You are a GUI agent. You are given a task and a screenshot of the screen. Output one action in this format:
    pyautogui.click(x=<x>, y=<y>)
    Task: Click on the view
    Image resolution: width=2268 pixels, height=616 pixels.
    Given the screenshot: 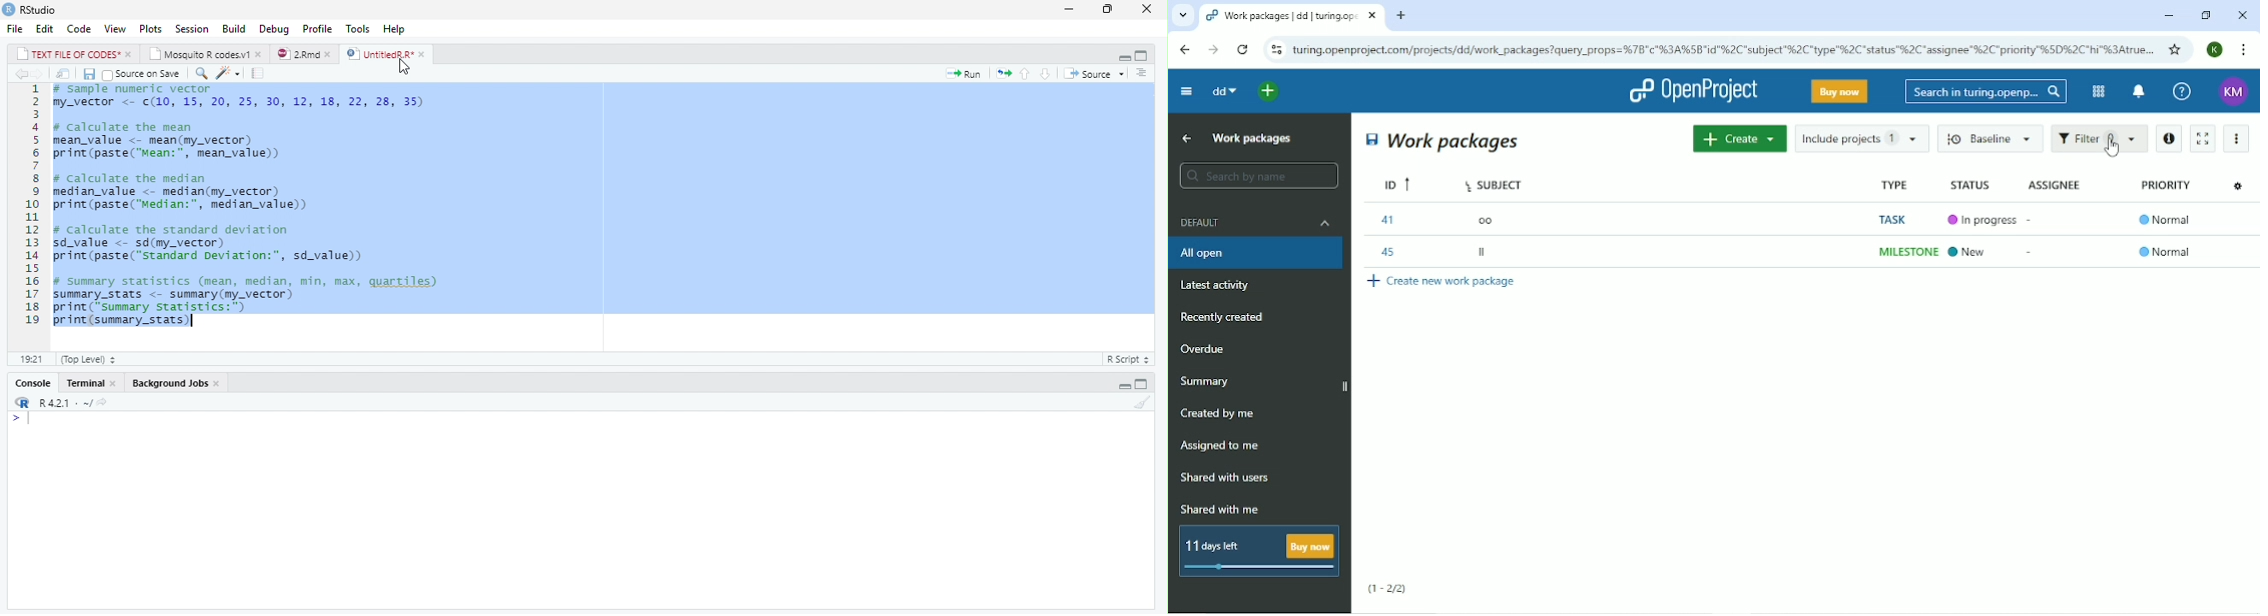 What is the action you would take?
    pyautogui.click(x=115, y=29)
    